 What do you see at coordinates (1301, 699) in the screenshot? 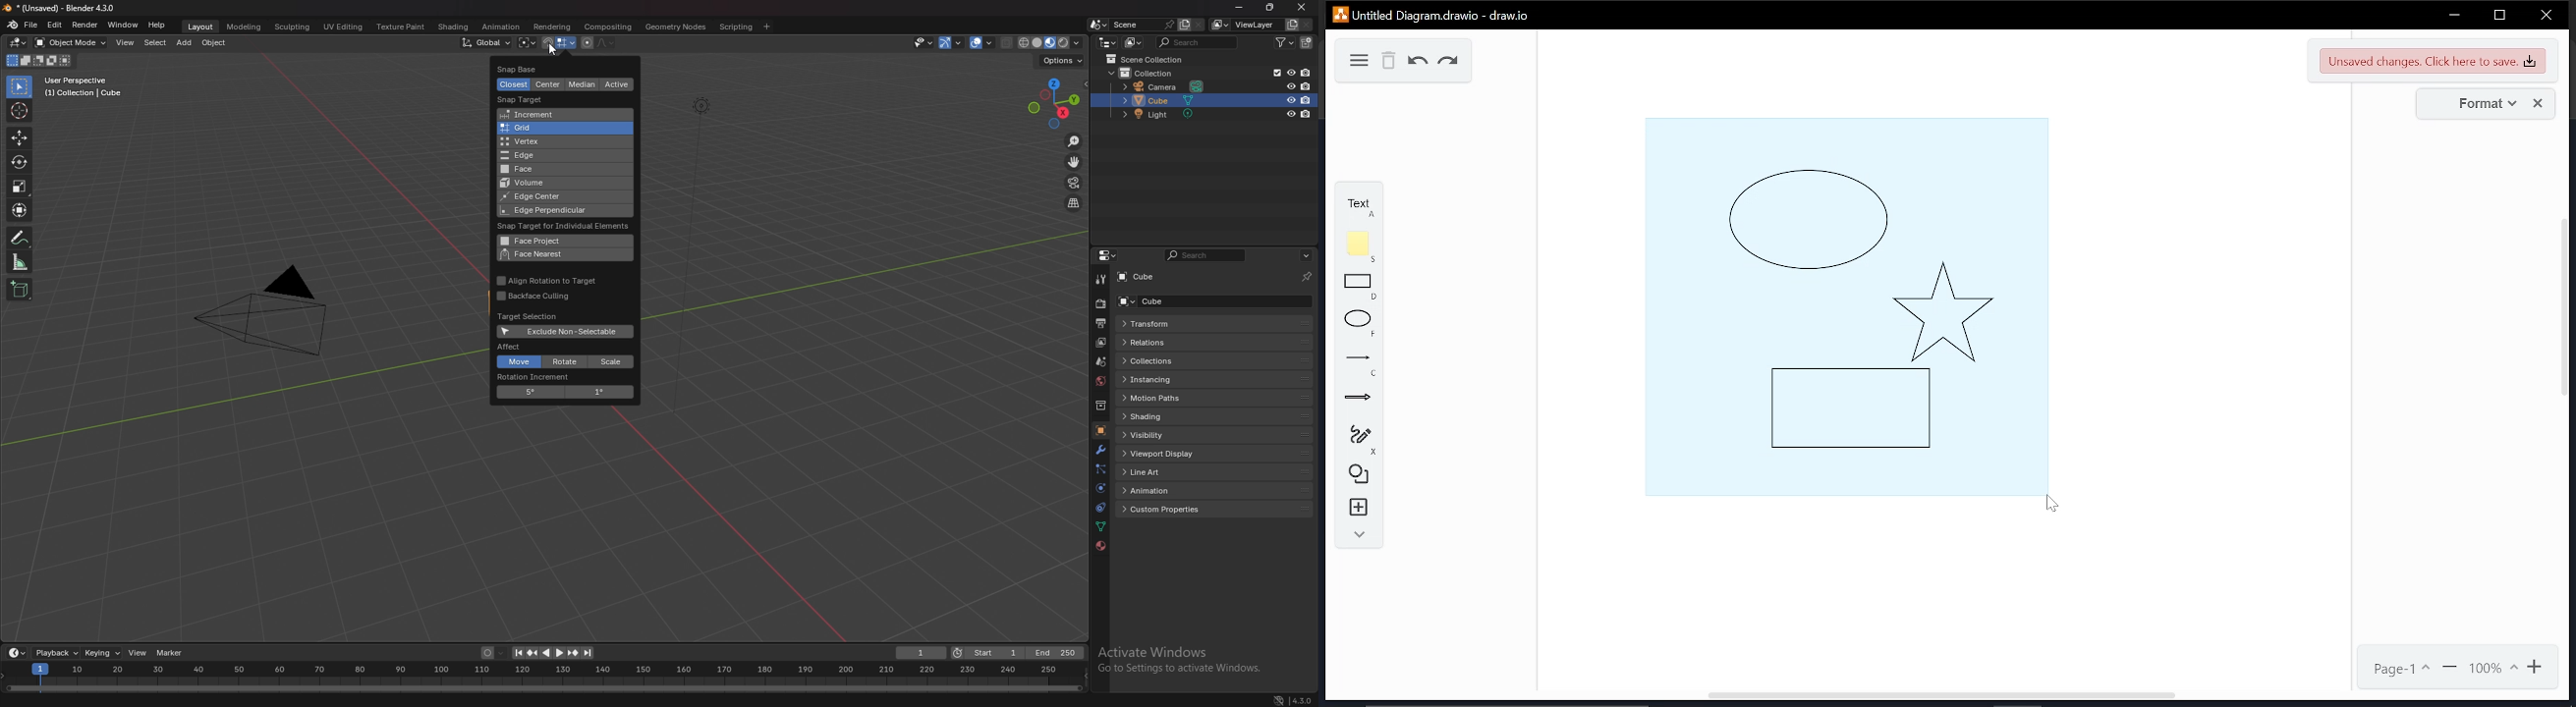
I see `version` at bounding box center [1301, 699].